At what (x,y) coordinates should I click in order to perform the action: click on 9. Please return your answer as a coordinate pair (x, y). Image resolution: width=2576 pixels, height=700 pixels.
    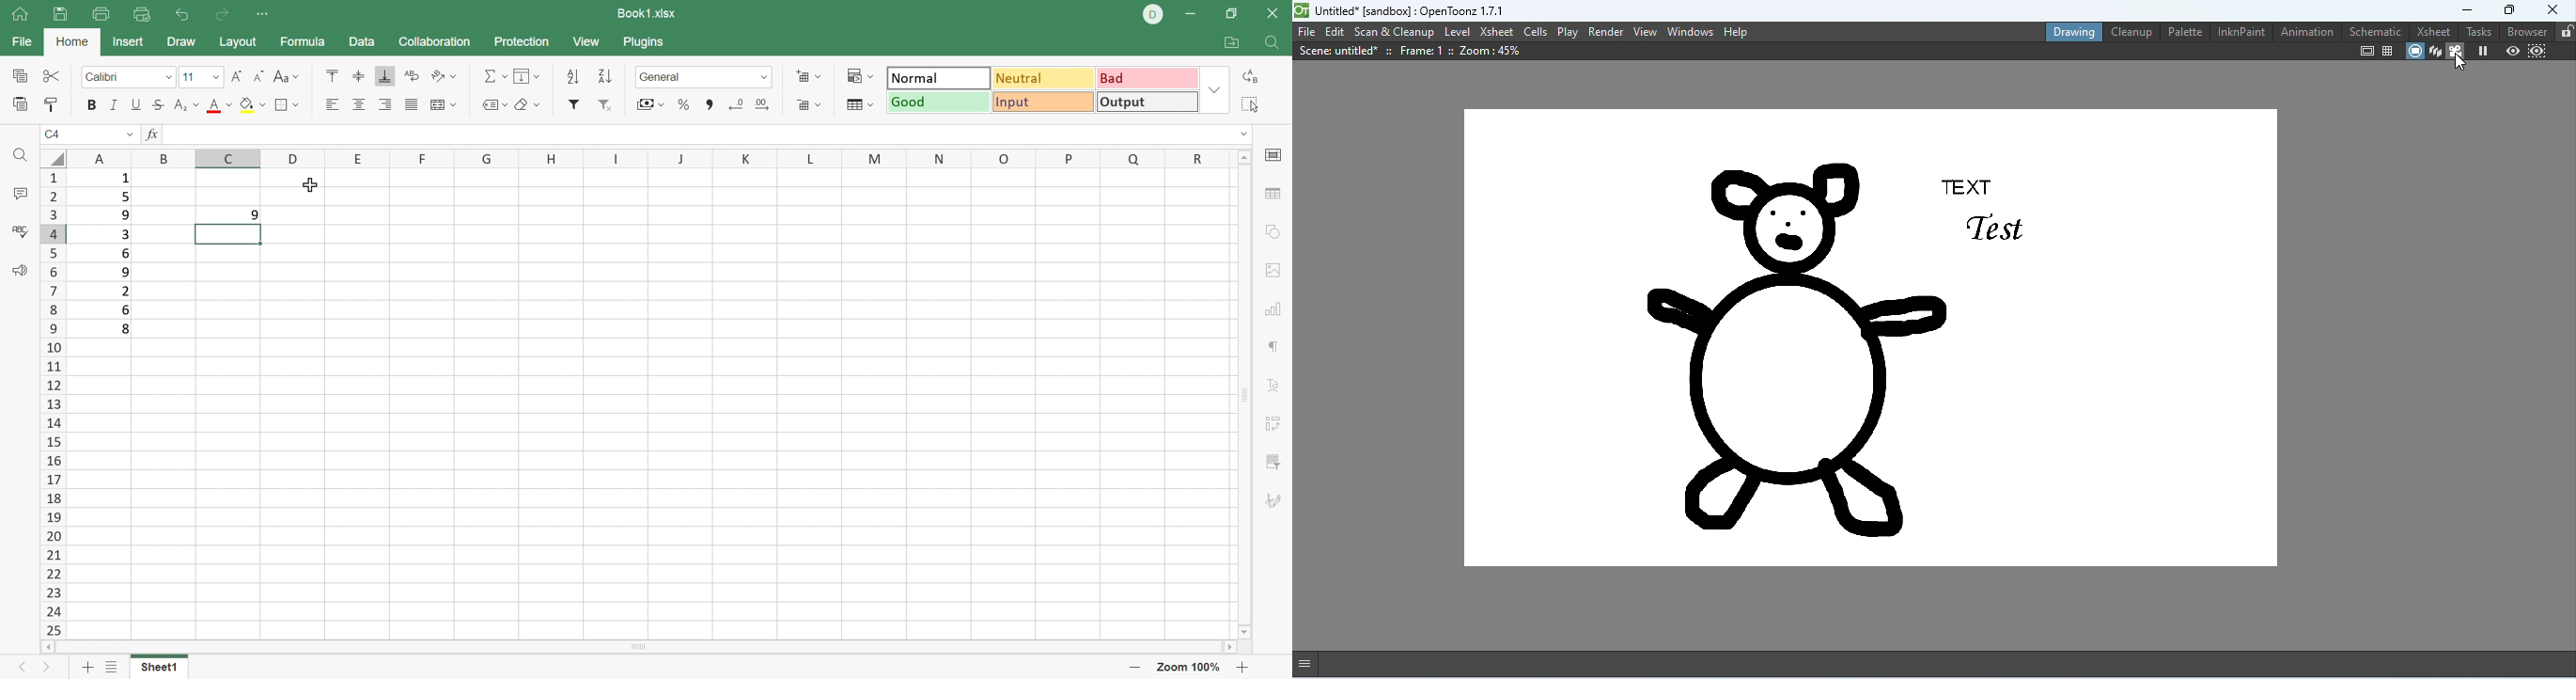
    Looking at the image, I should click on (125, 271).